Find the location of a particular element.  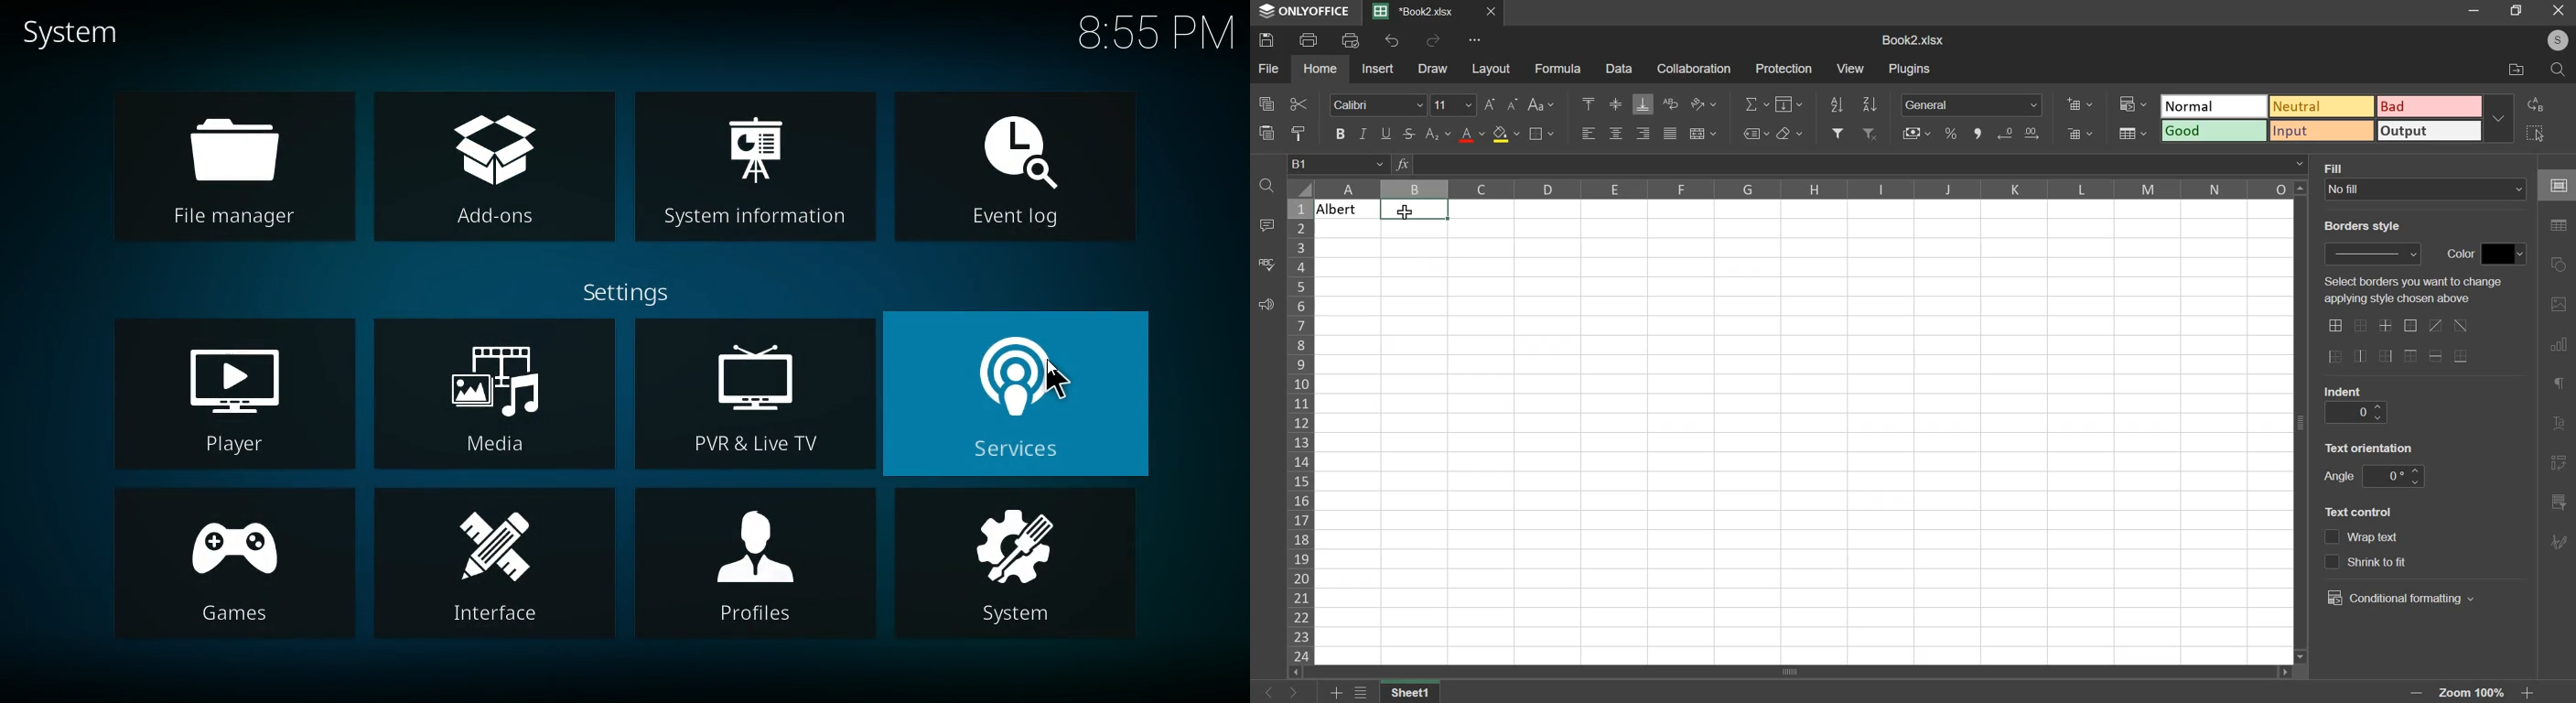

subscript & superscript is located at coordinates (1438, 133).